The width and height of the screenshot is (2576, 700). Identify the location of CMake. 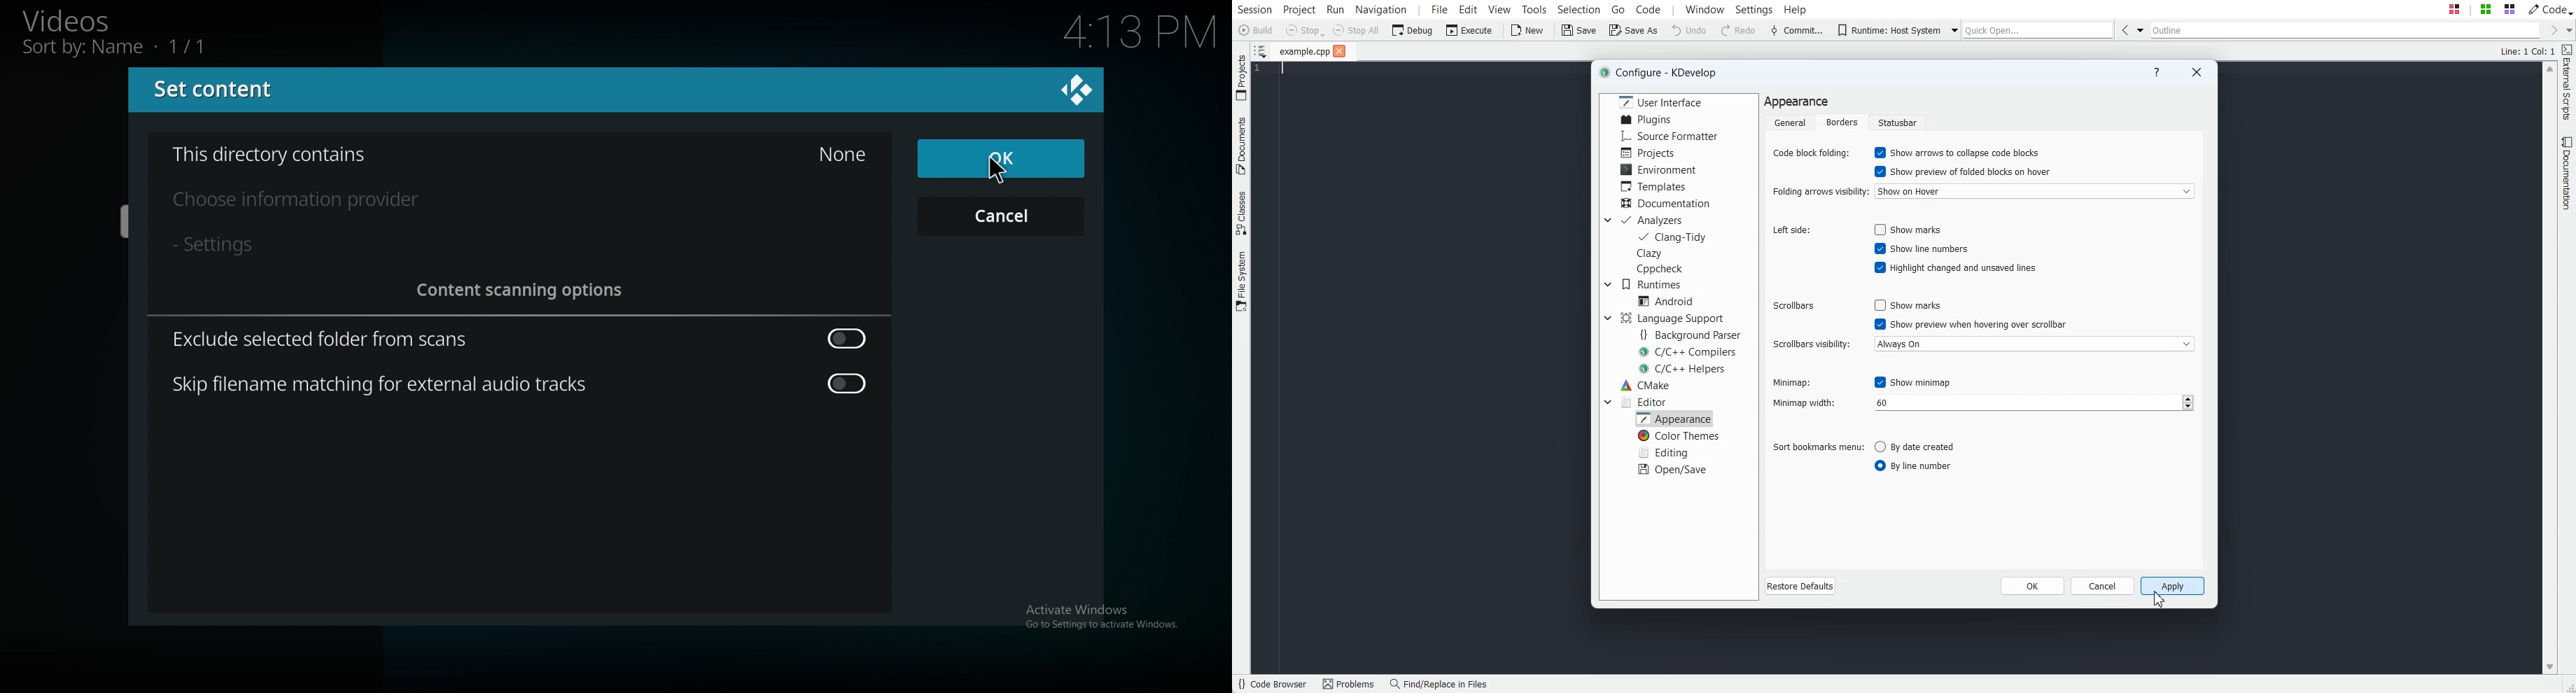
(1646, 386).